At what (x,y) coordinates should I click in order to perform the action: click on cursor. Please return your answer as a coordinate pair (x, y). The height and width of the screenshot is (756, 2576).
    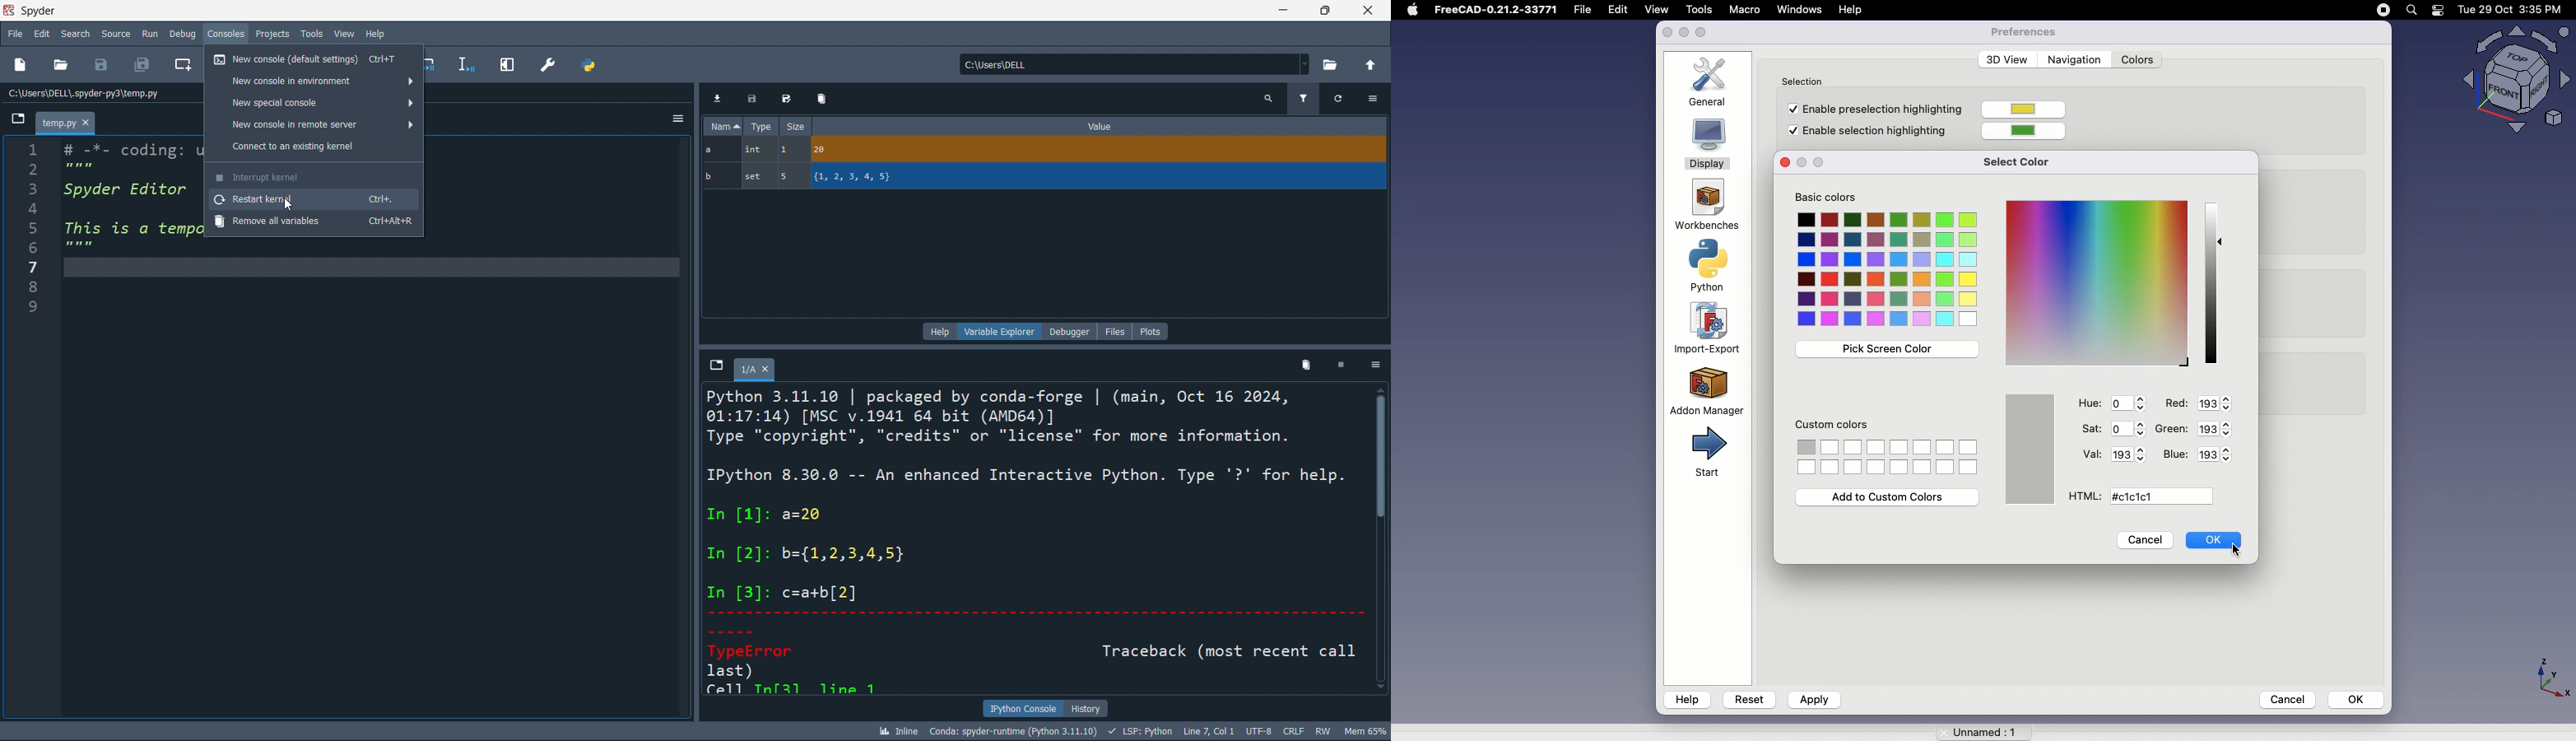
    Looking at the image, I should click on (288, 205).